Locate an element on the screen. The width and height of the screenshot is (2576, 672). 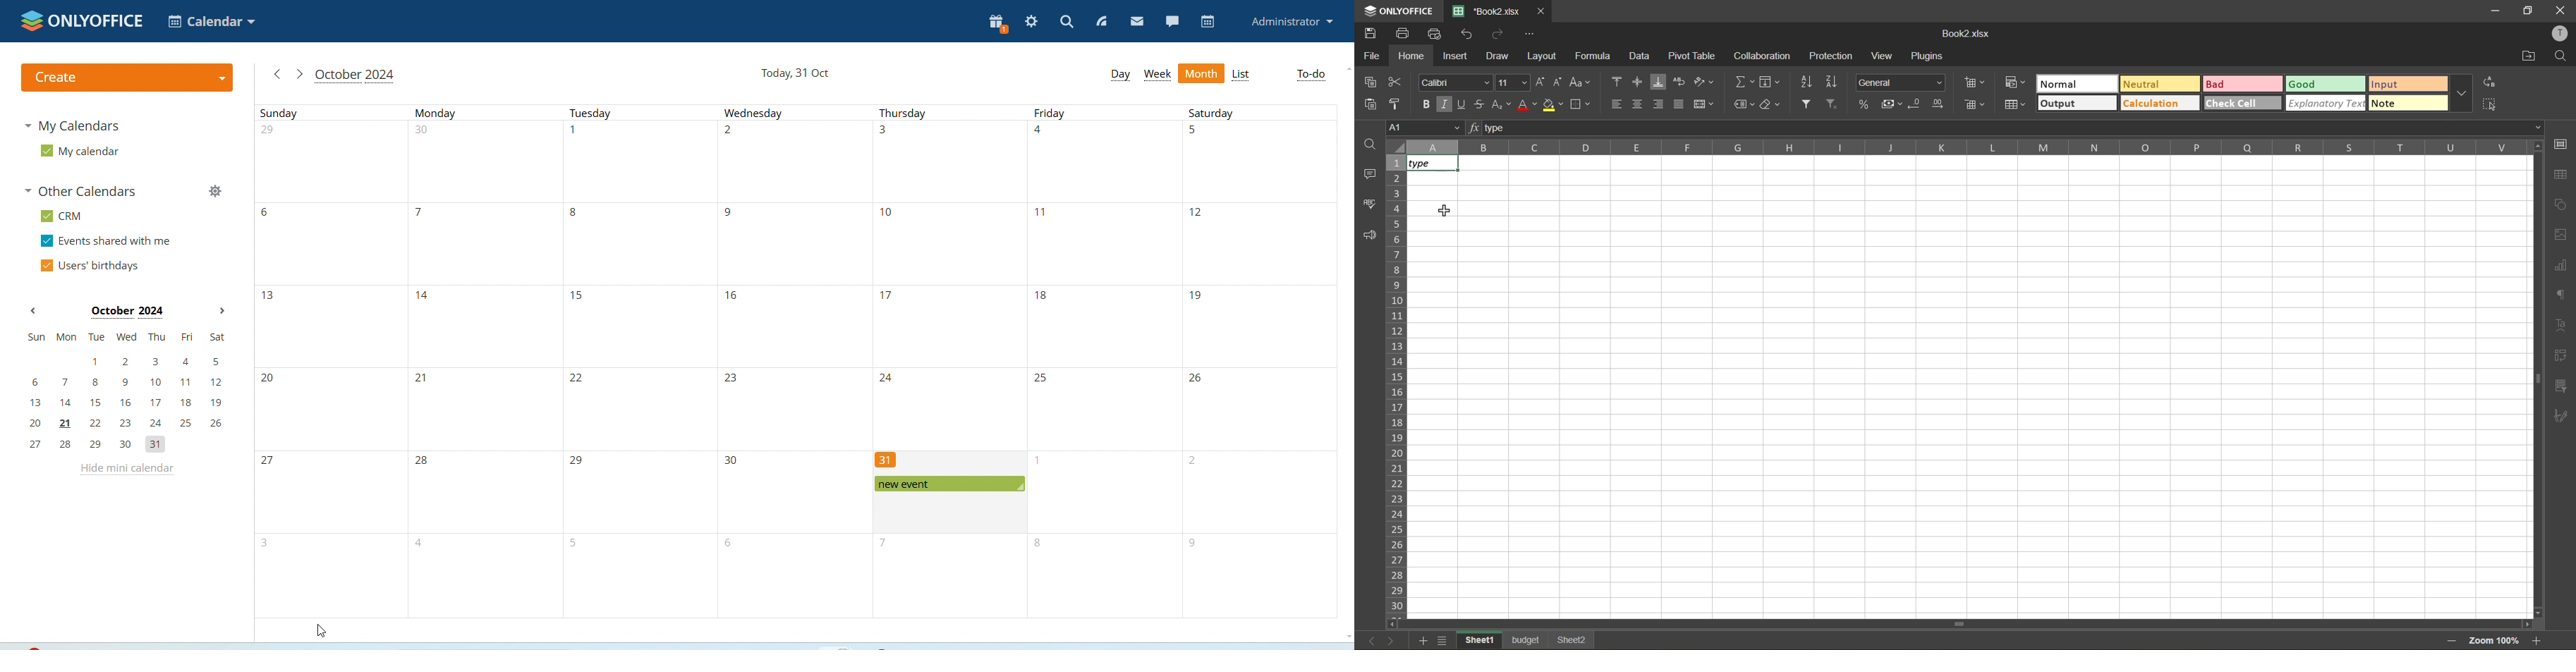
paragraph is located at coordinates (2561, 295).